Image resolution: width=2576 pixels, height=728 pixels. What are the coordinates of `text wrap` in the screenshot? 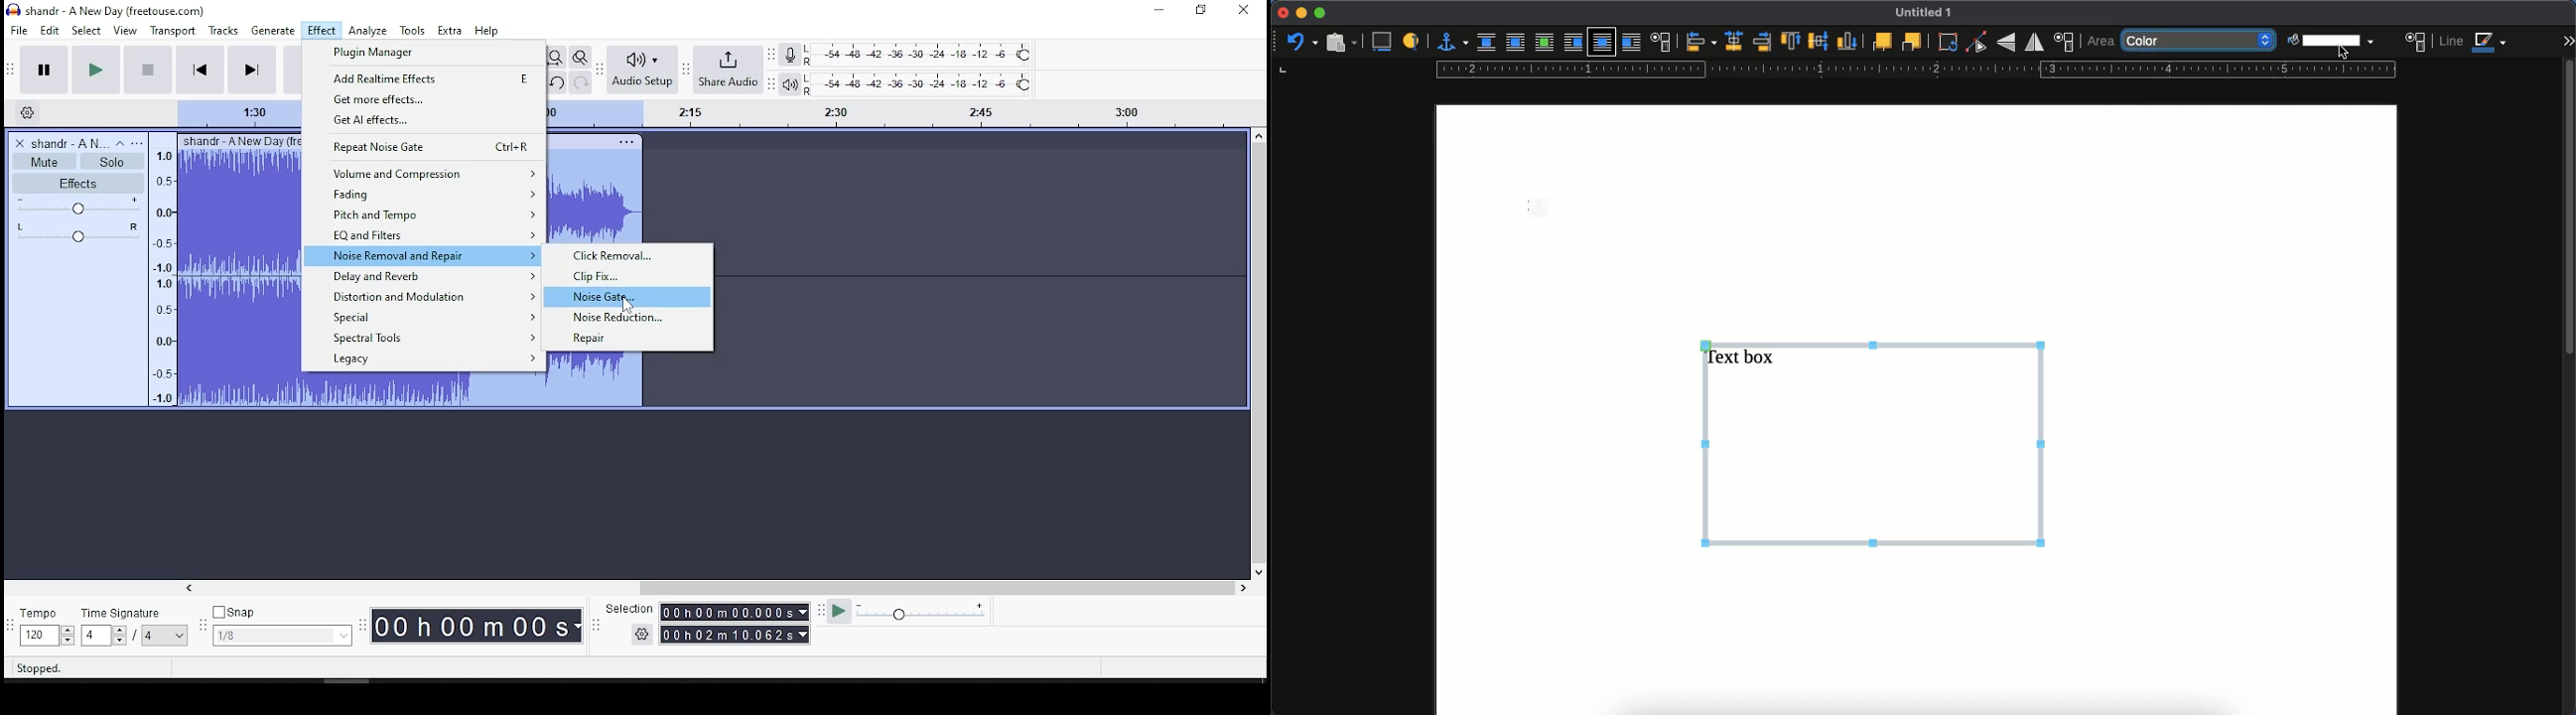 It's located at (1662, 42).